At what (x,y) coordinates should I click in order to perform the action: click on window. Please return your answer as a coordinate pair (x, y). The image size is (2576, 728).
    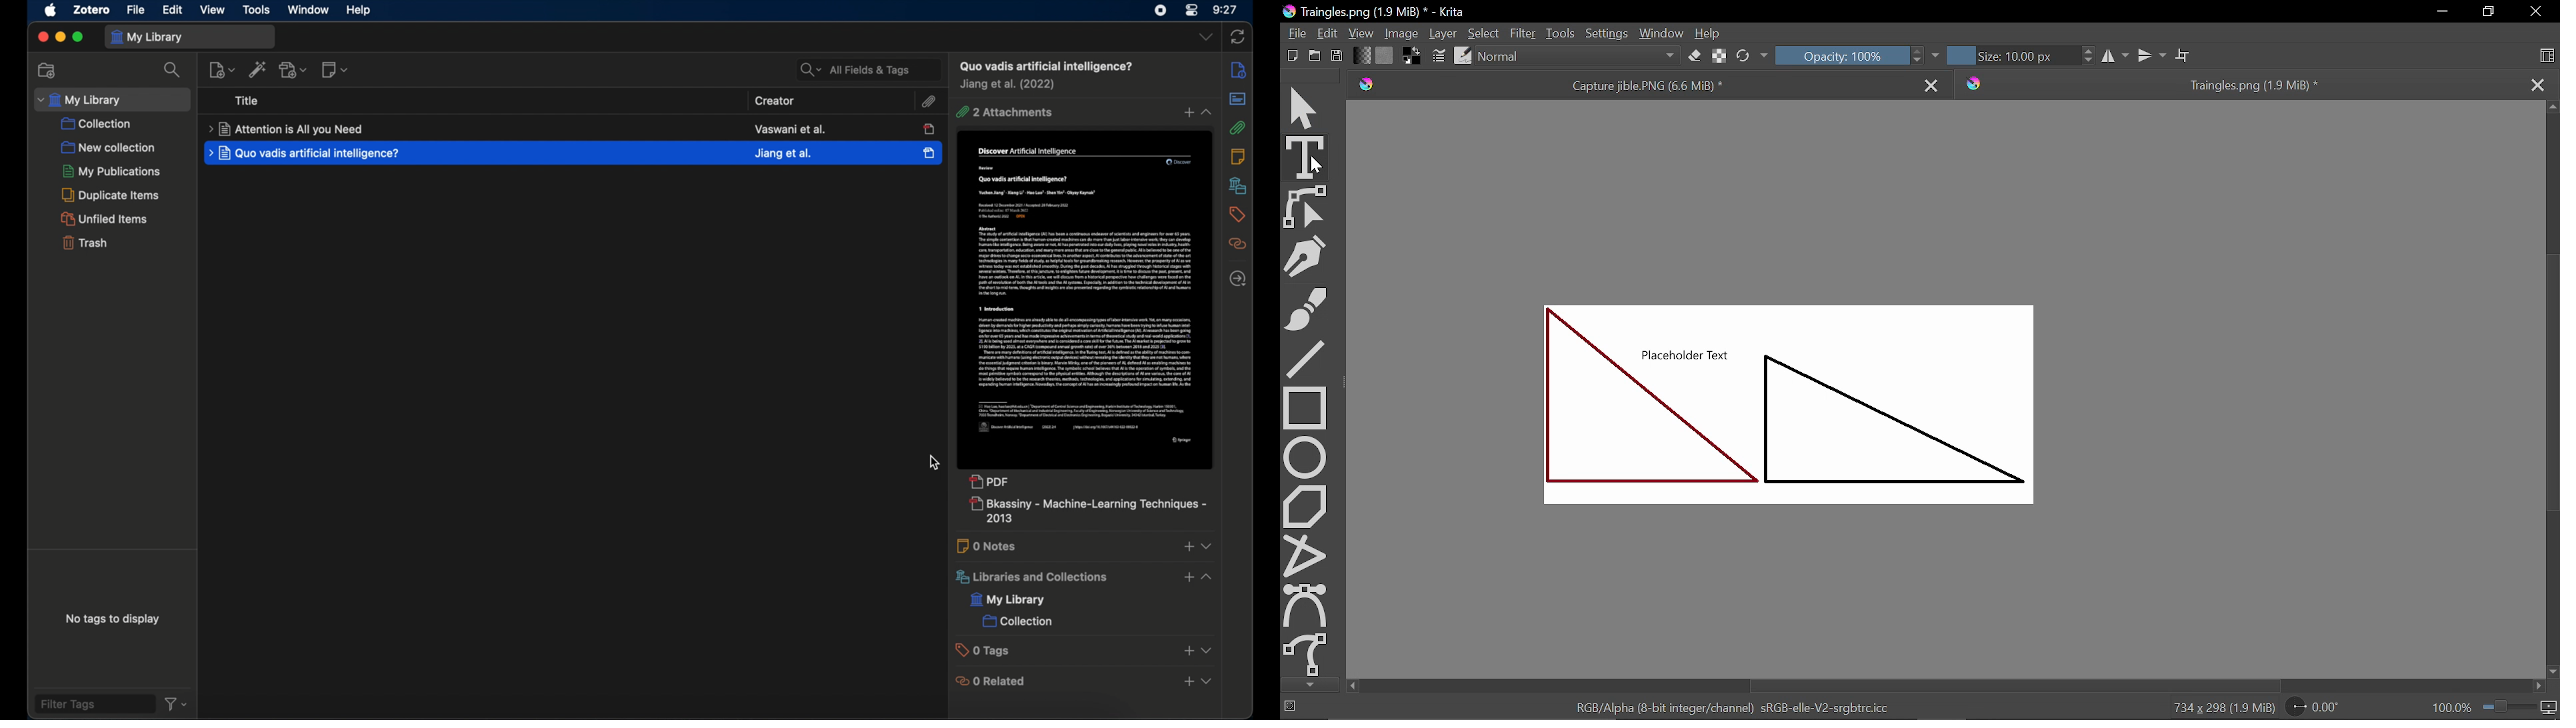
    Looking at the image, I should click on (307, 10).